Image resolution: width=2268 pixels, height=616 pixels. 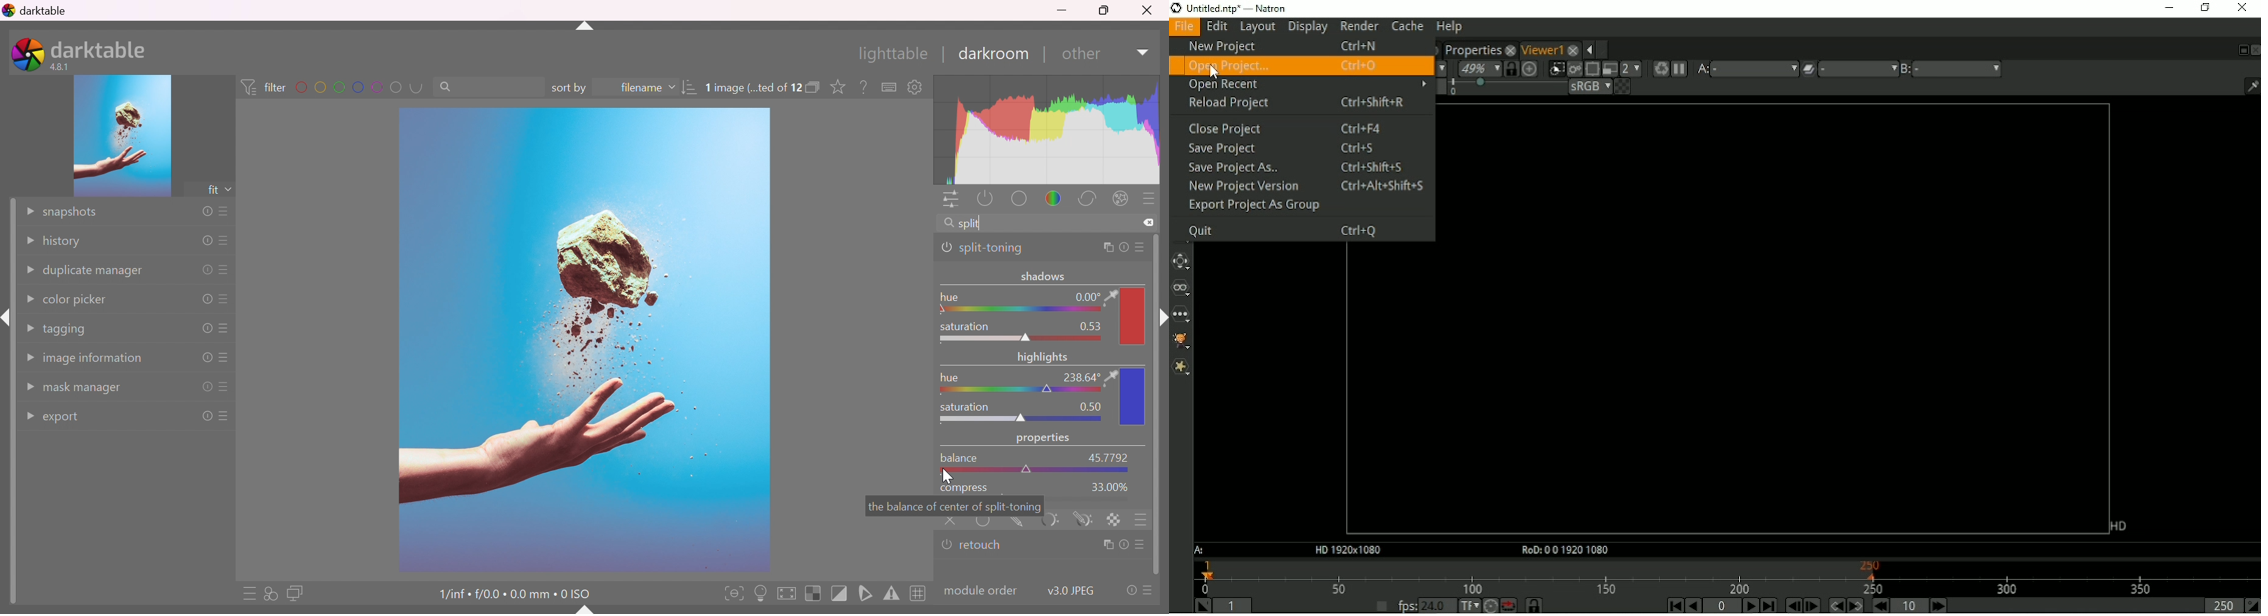 I want to click on duplicate manager, so click(x=97, y=270).